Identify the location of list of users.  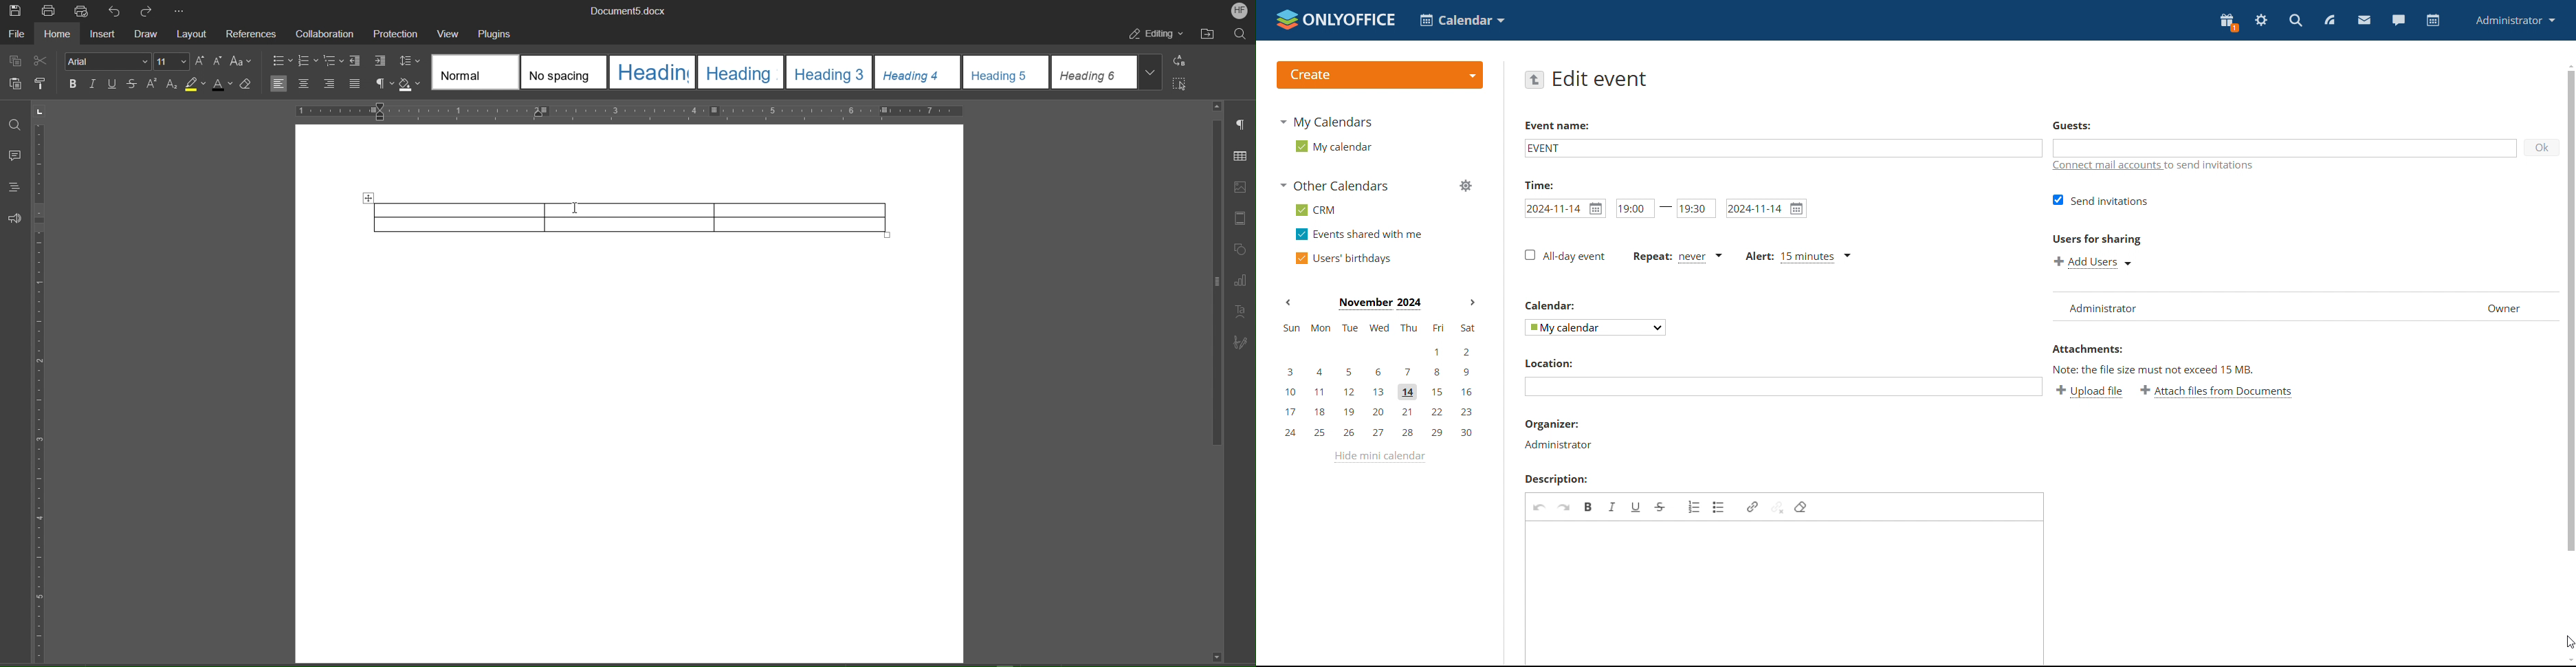
(2300, 307).